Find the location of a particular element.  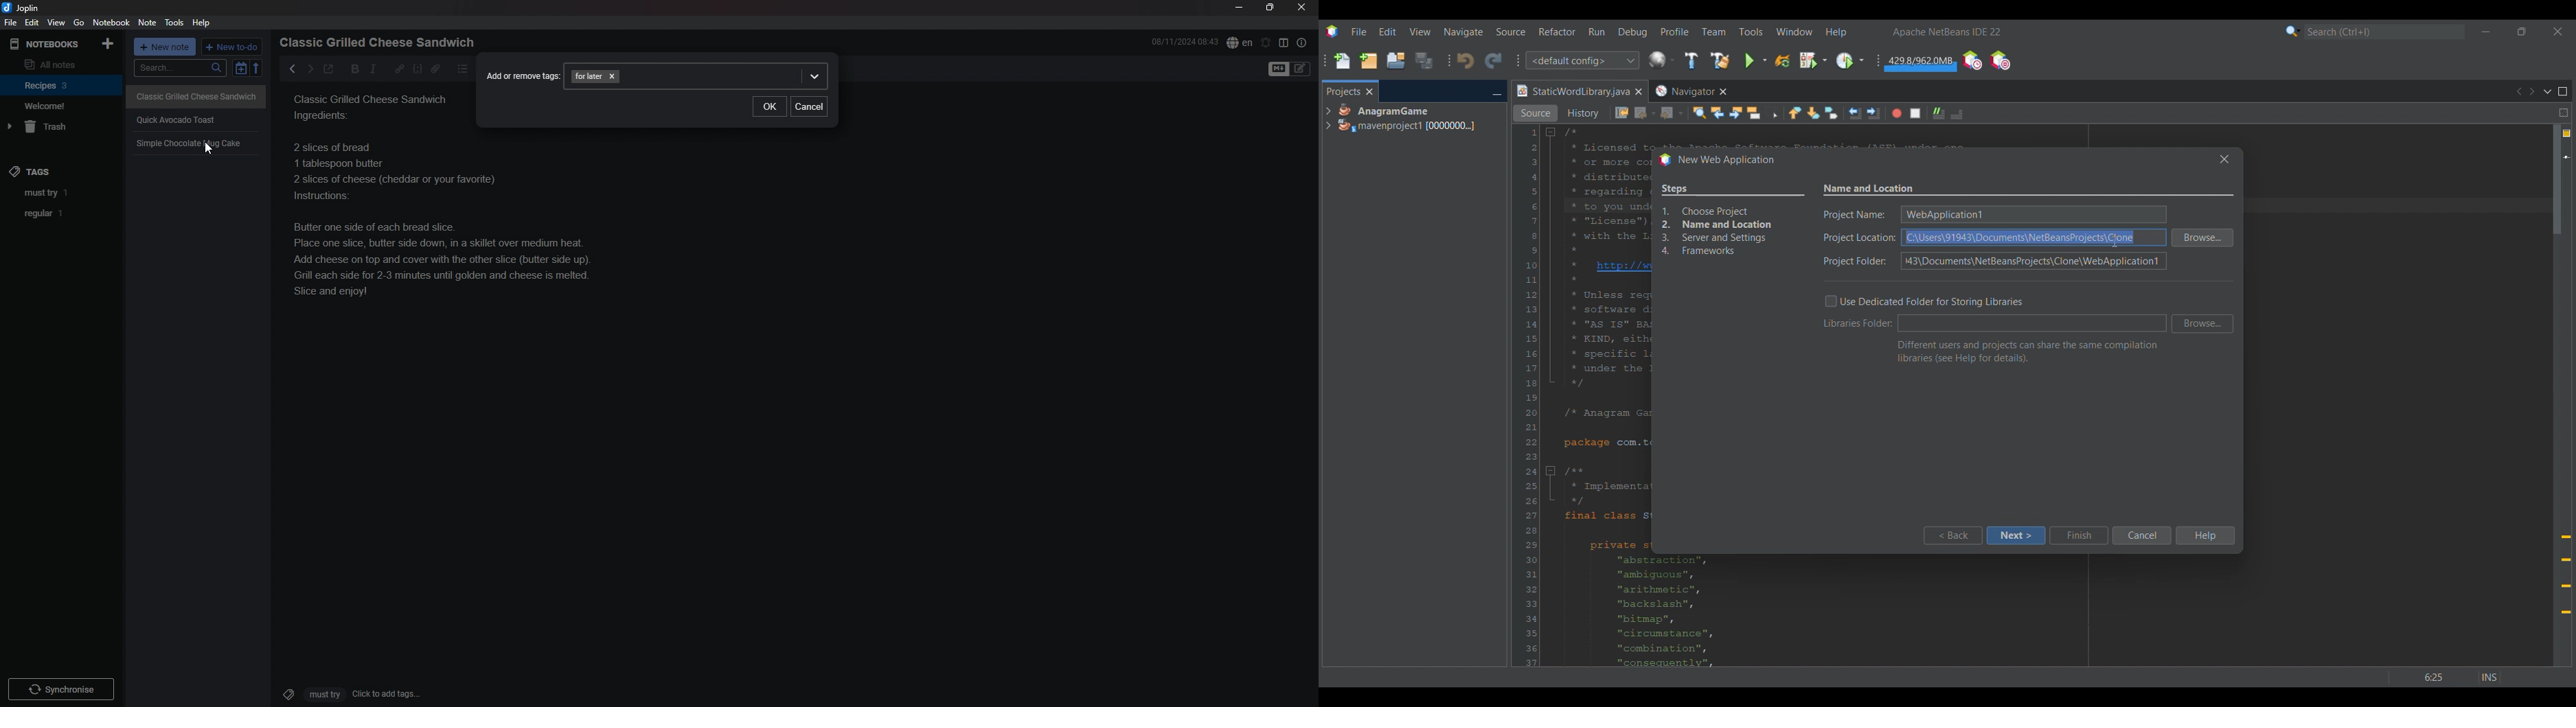

note properties is located at coordinates (1302, 43).